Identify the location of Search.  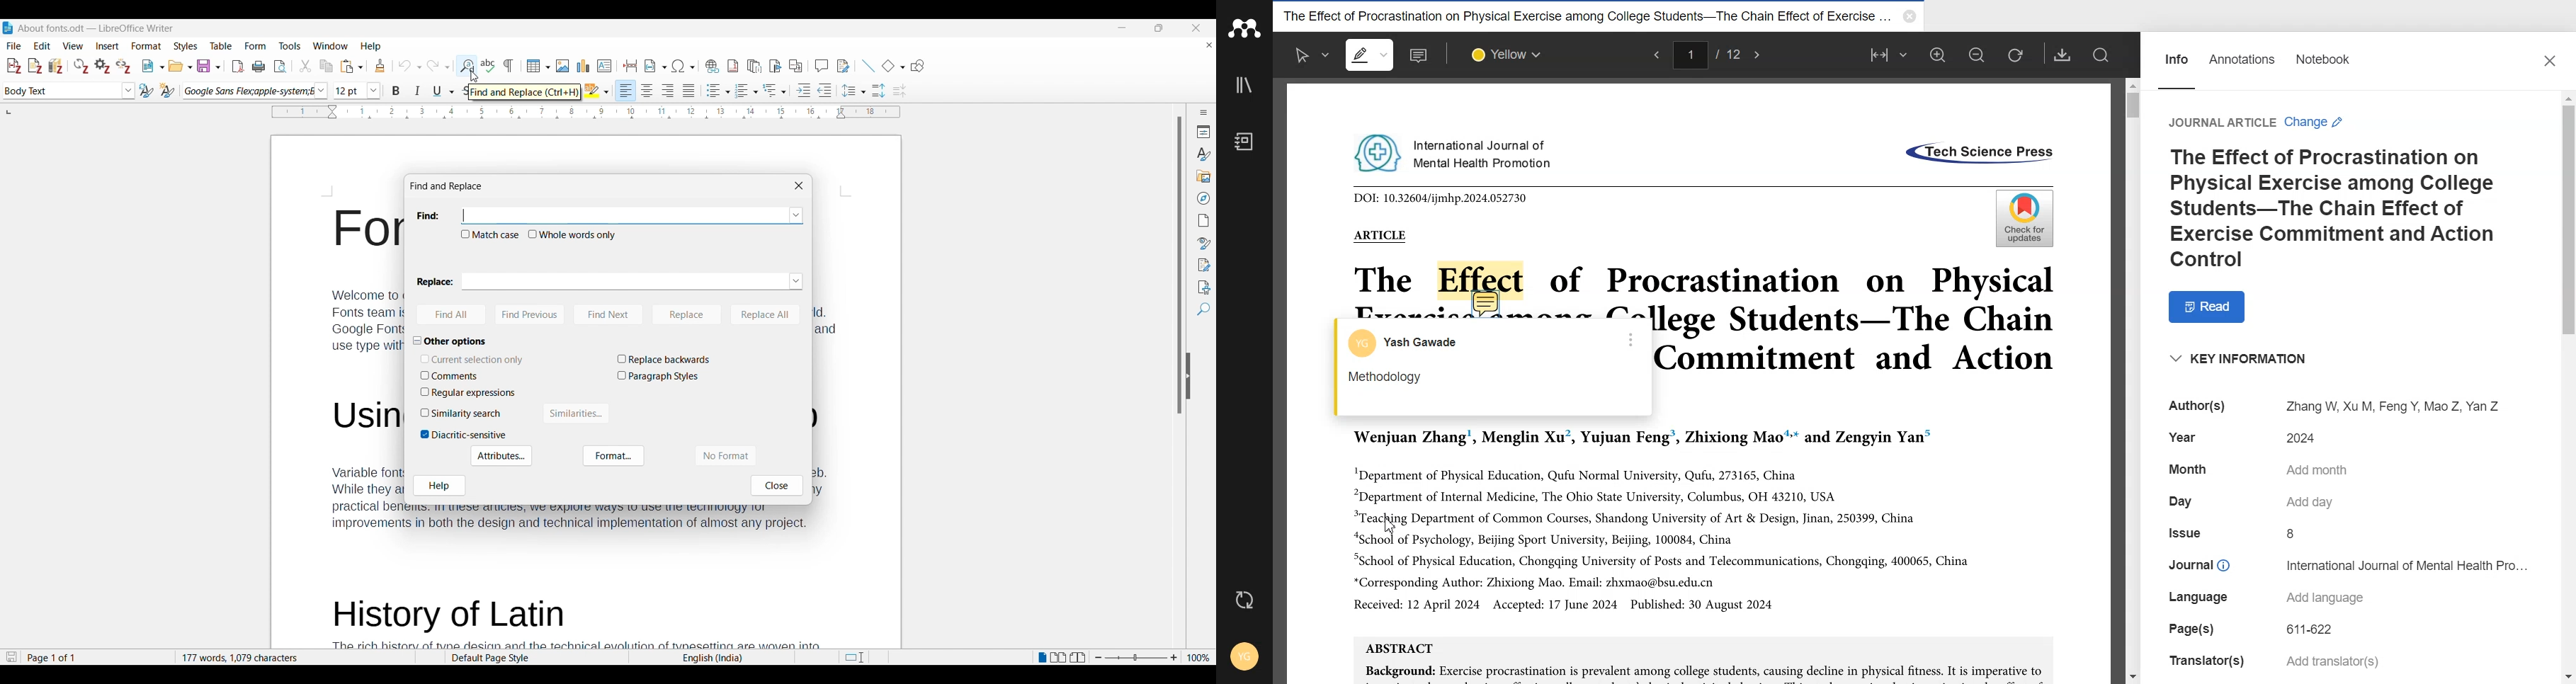
(2102, 55).